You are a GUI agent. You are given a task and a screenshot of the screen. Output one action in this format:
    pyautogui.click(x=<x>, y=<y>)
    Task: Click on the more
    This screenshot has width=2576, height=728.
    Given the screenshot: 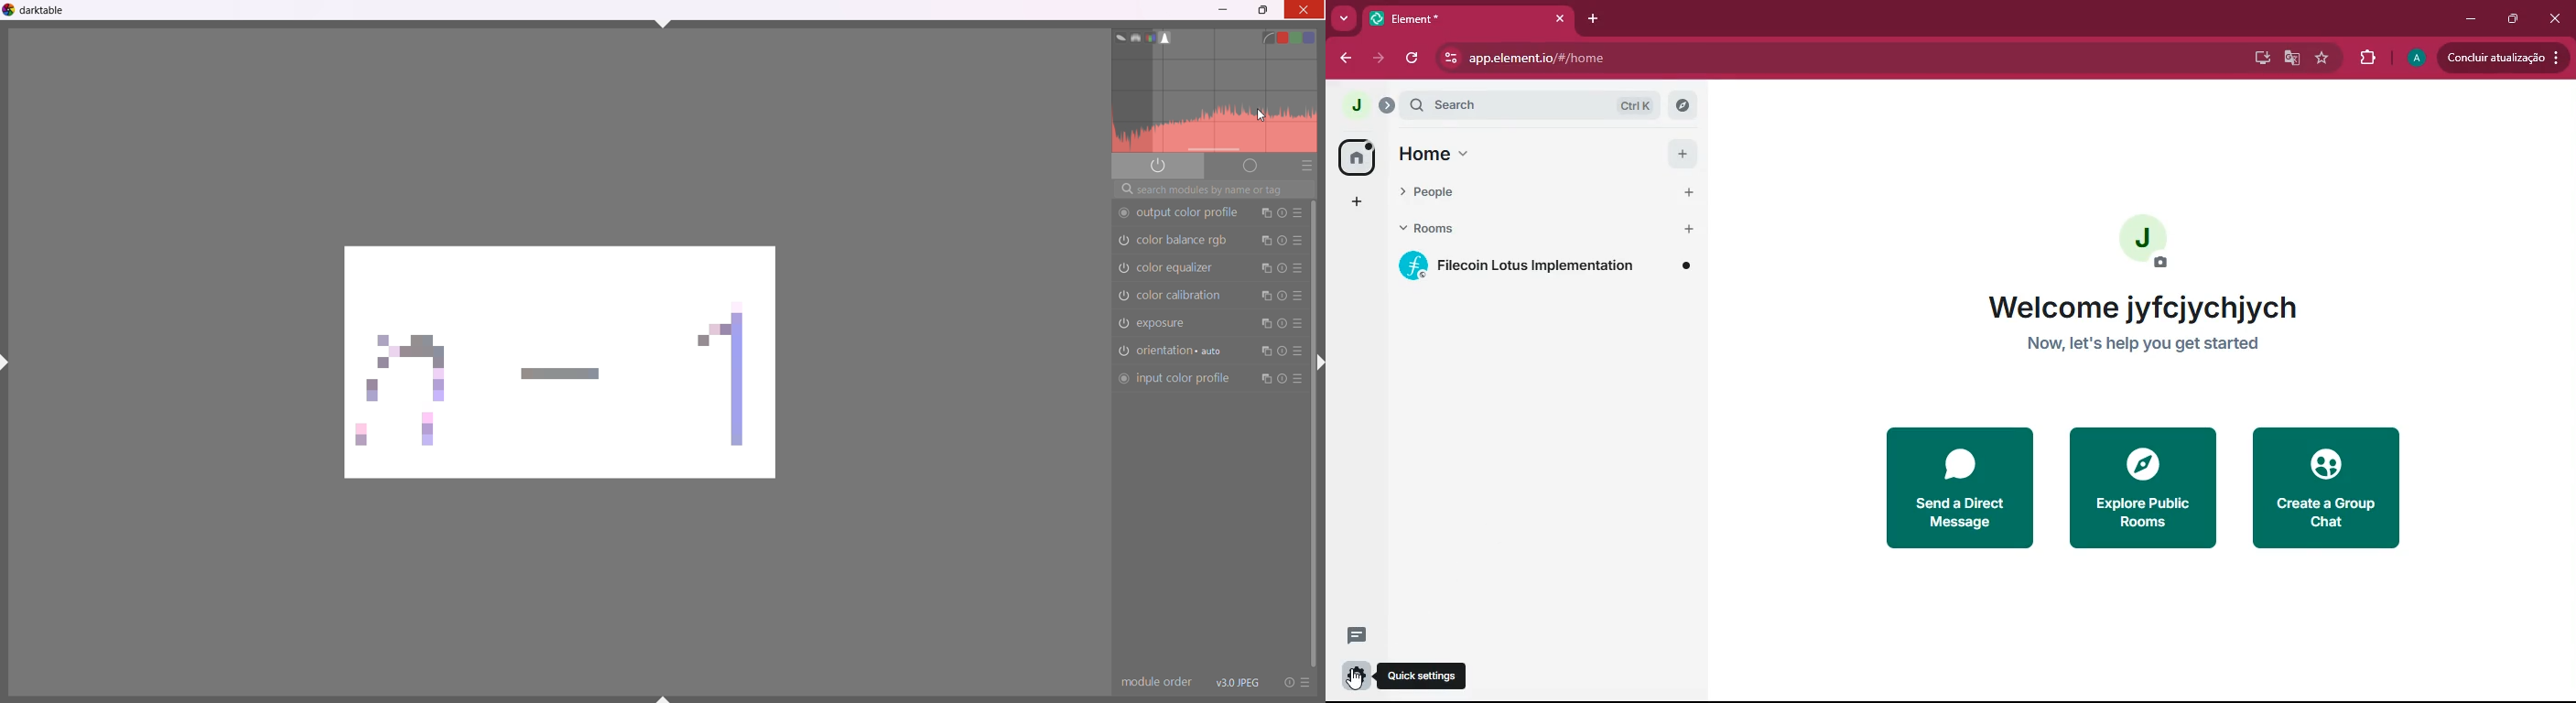 What is the action you would take?
    pyautogui.click(x=1358, y=200)
    